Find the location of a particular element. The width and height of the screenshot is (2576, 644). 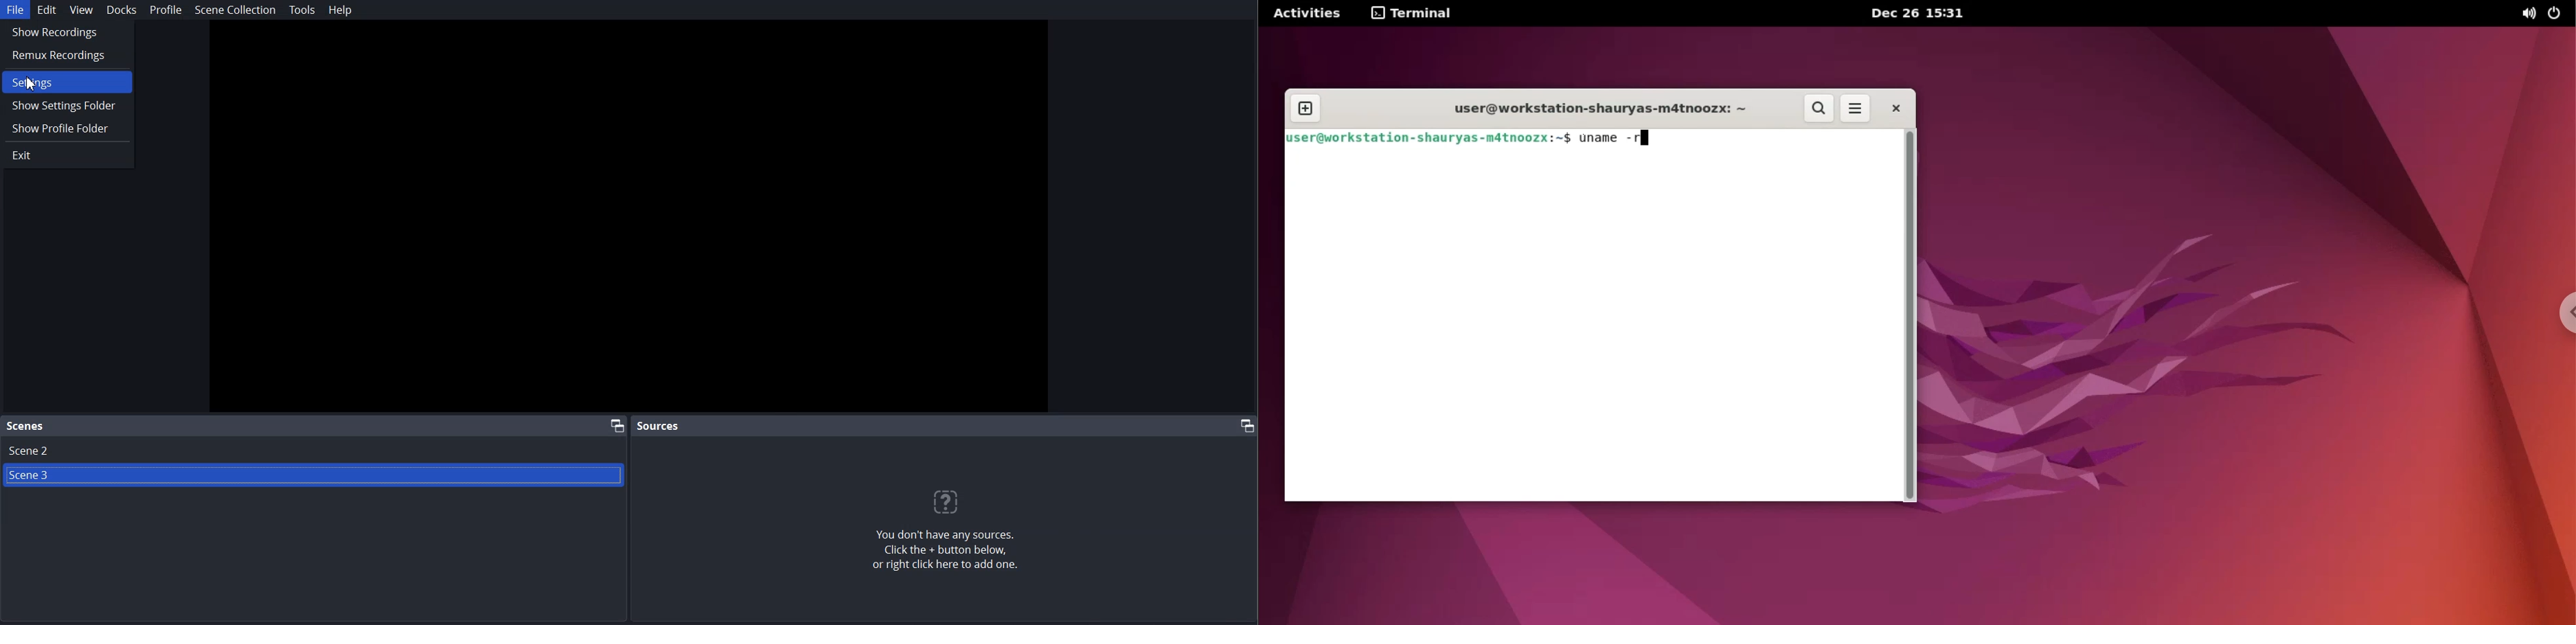

Maximize is located at coordinates (616, 425).